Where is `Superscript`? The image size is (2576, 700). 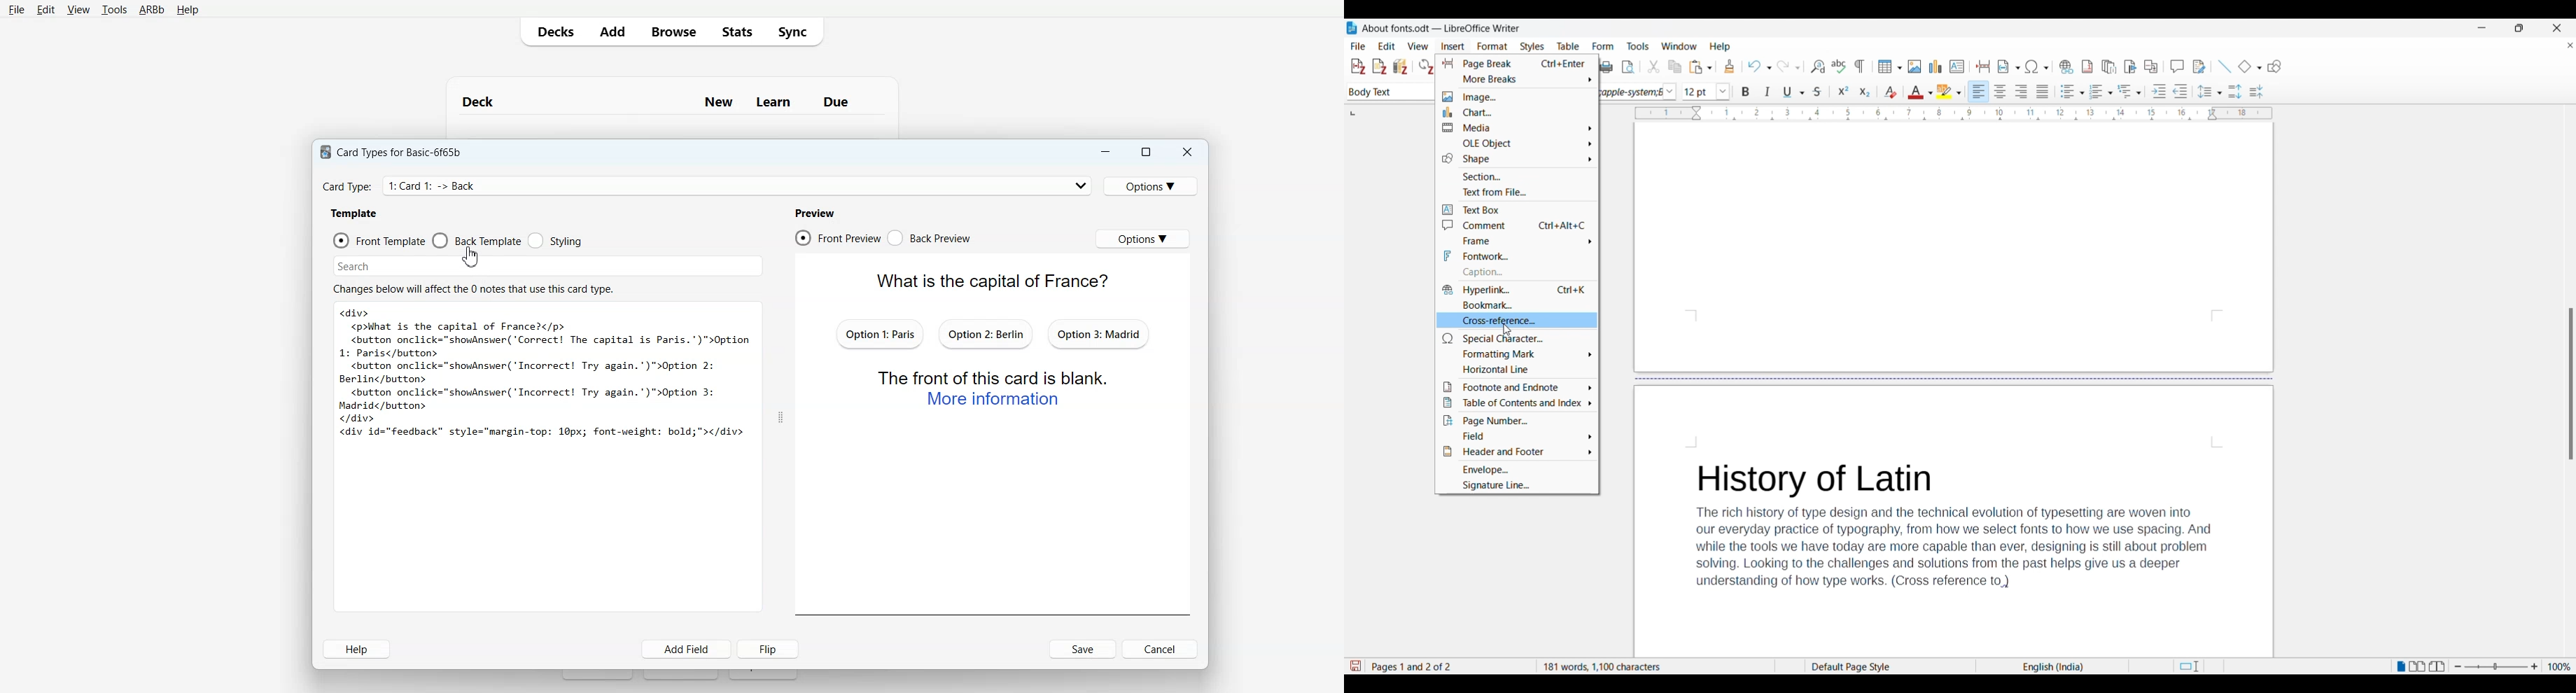
Superscript is located at coordinates (1844, 91).